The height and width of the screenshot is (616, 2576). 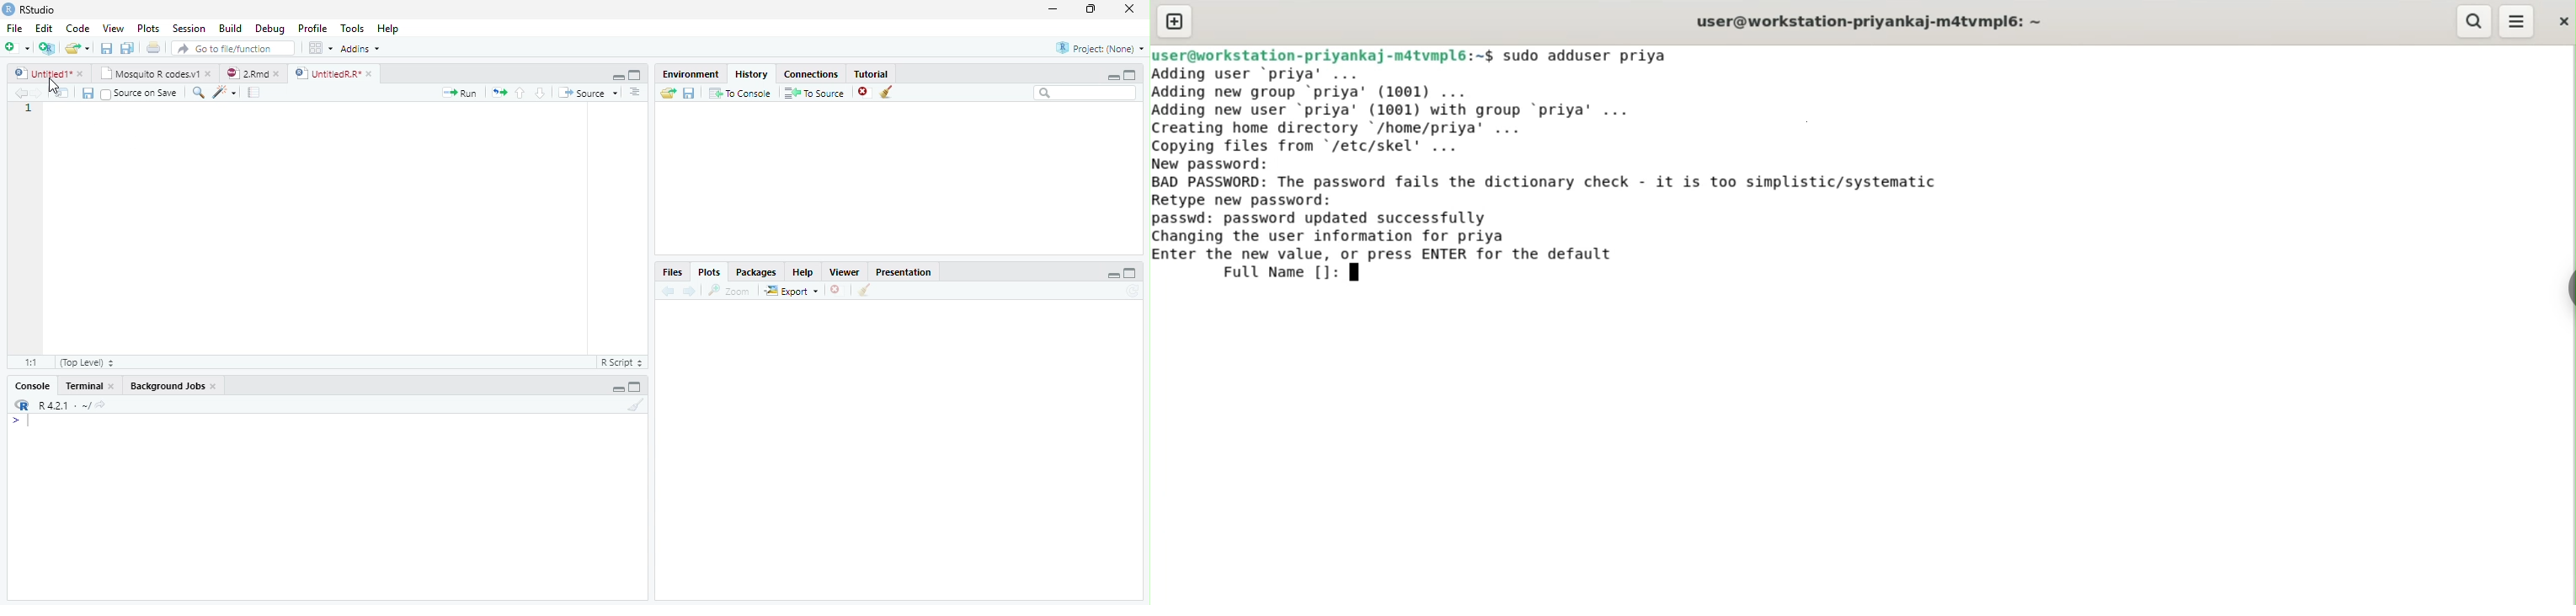 I want to click on View, so click(x=113, y=28).